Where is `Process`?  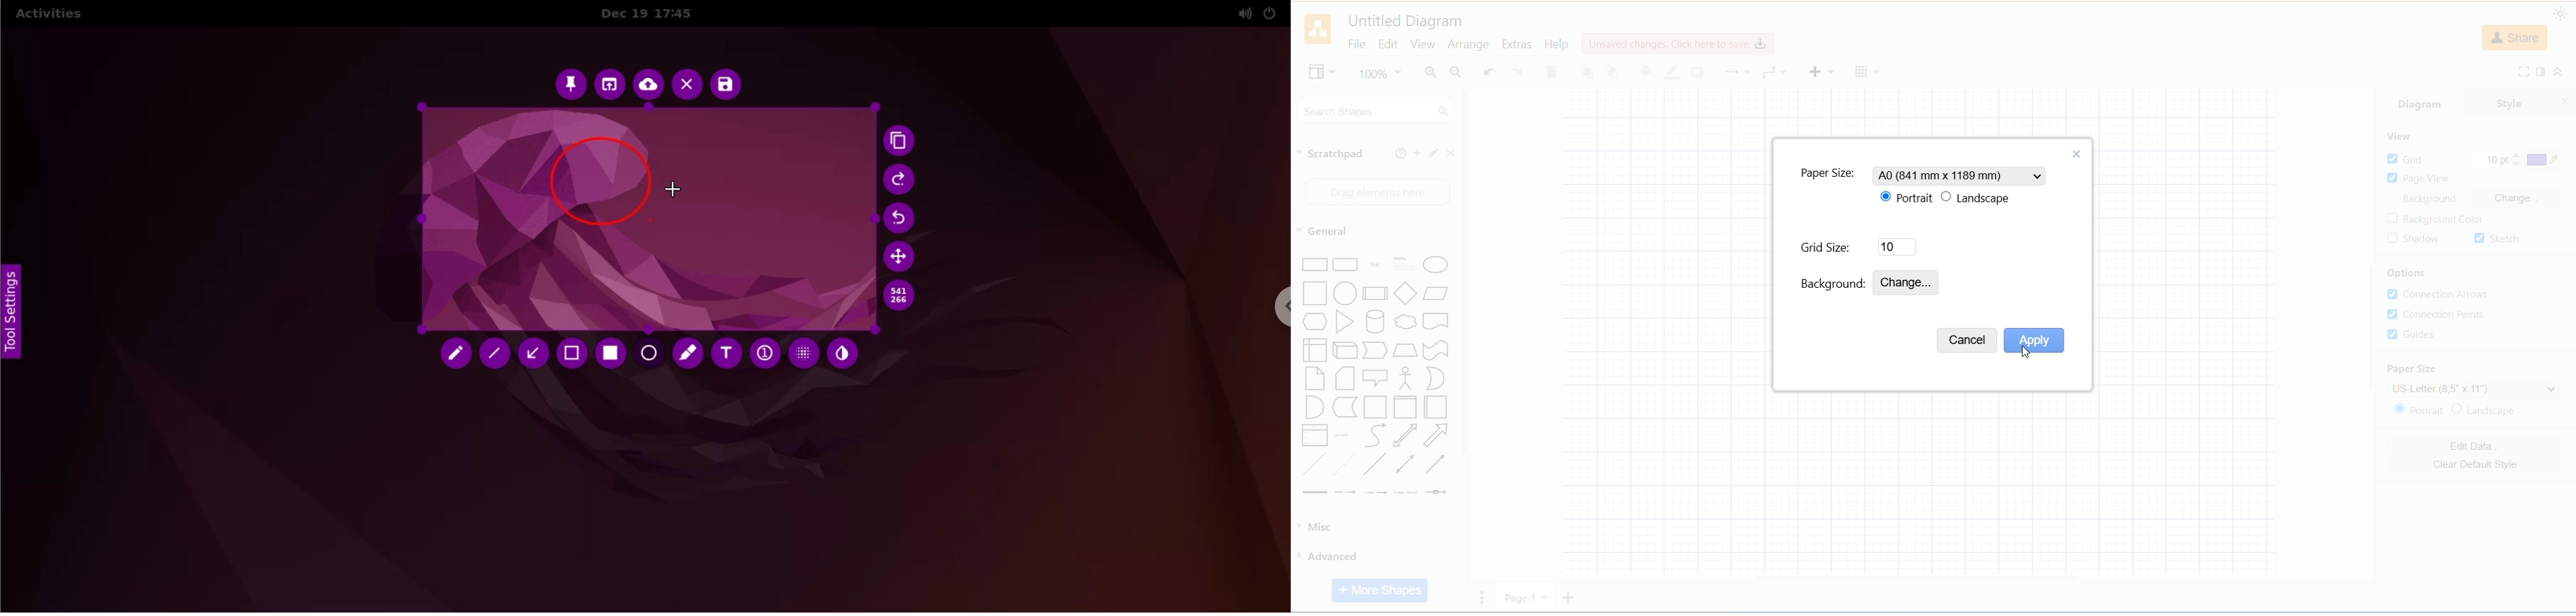
Process is located at coordinates (1376, 296).